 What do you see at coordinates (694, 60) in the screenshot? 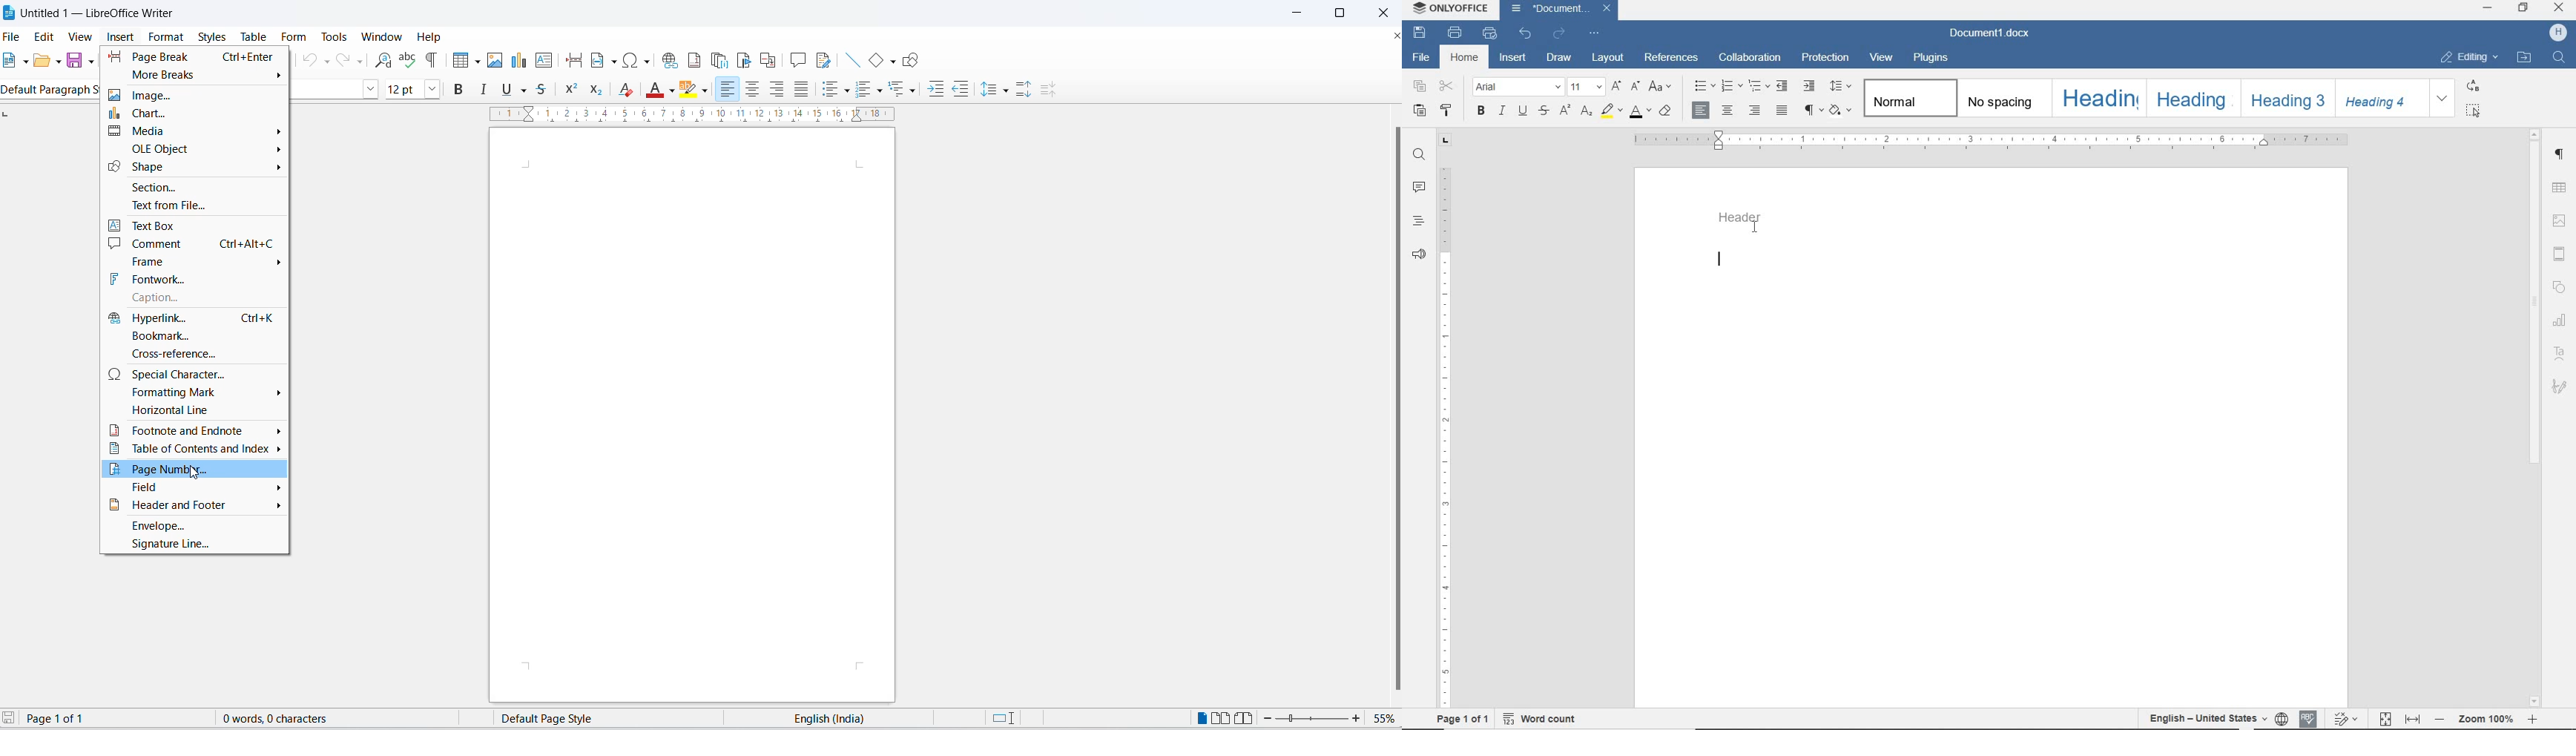
I see `insert footnote` at bounding box center [694, 60].